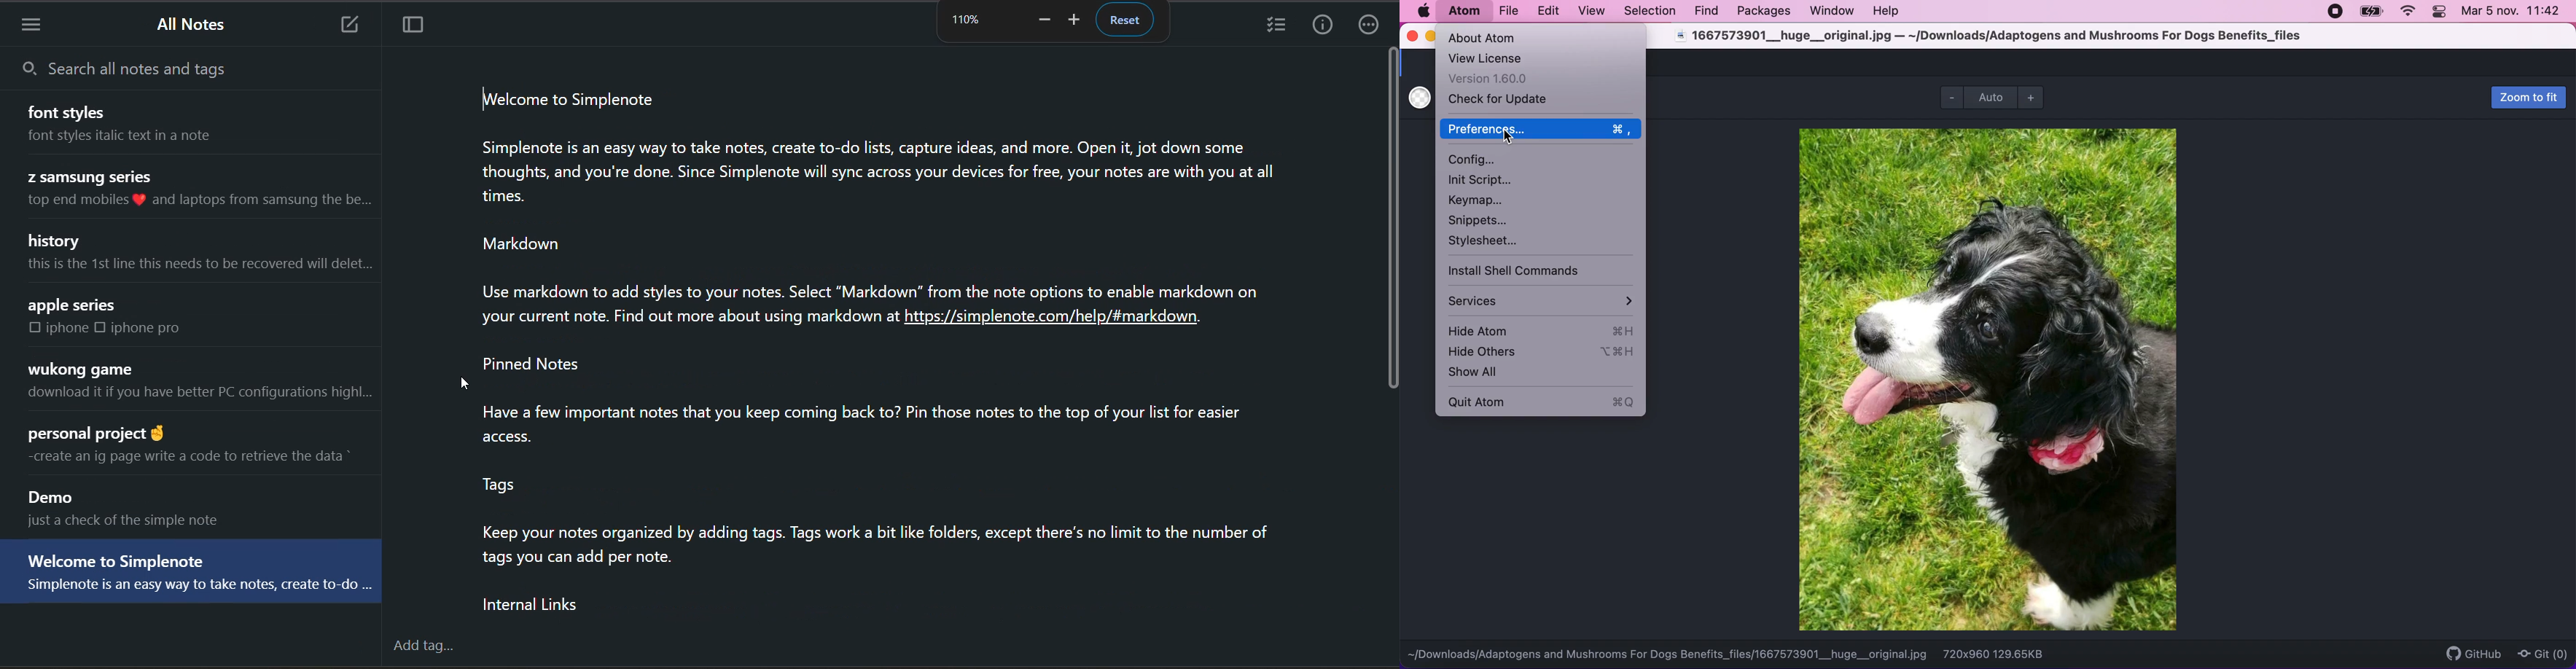 The width and height of the screenshot is (2576, 672). I want to click on version 1.60.0, so click(1499, 79).